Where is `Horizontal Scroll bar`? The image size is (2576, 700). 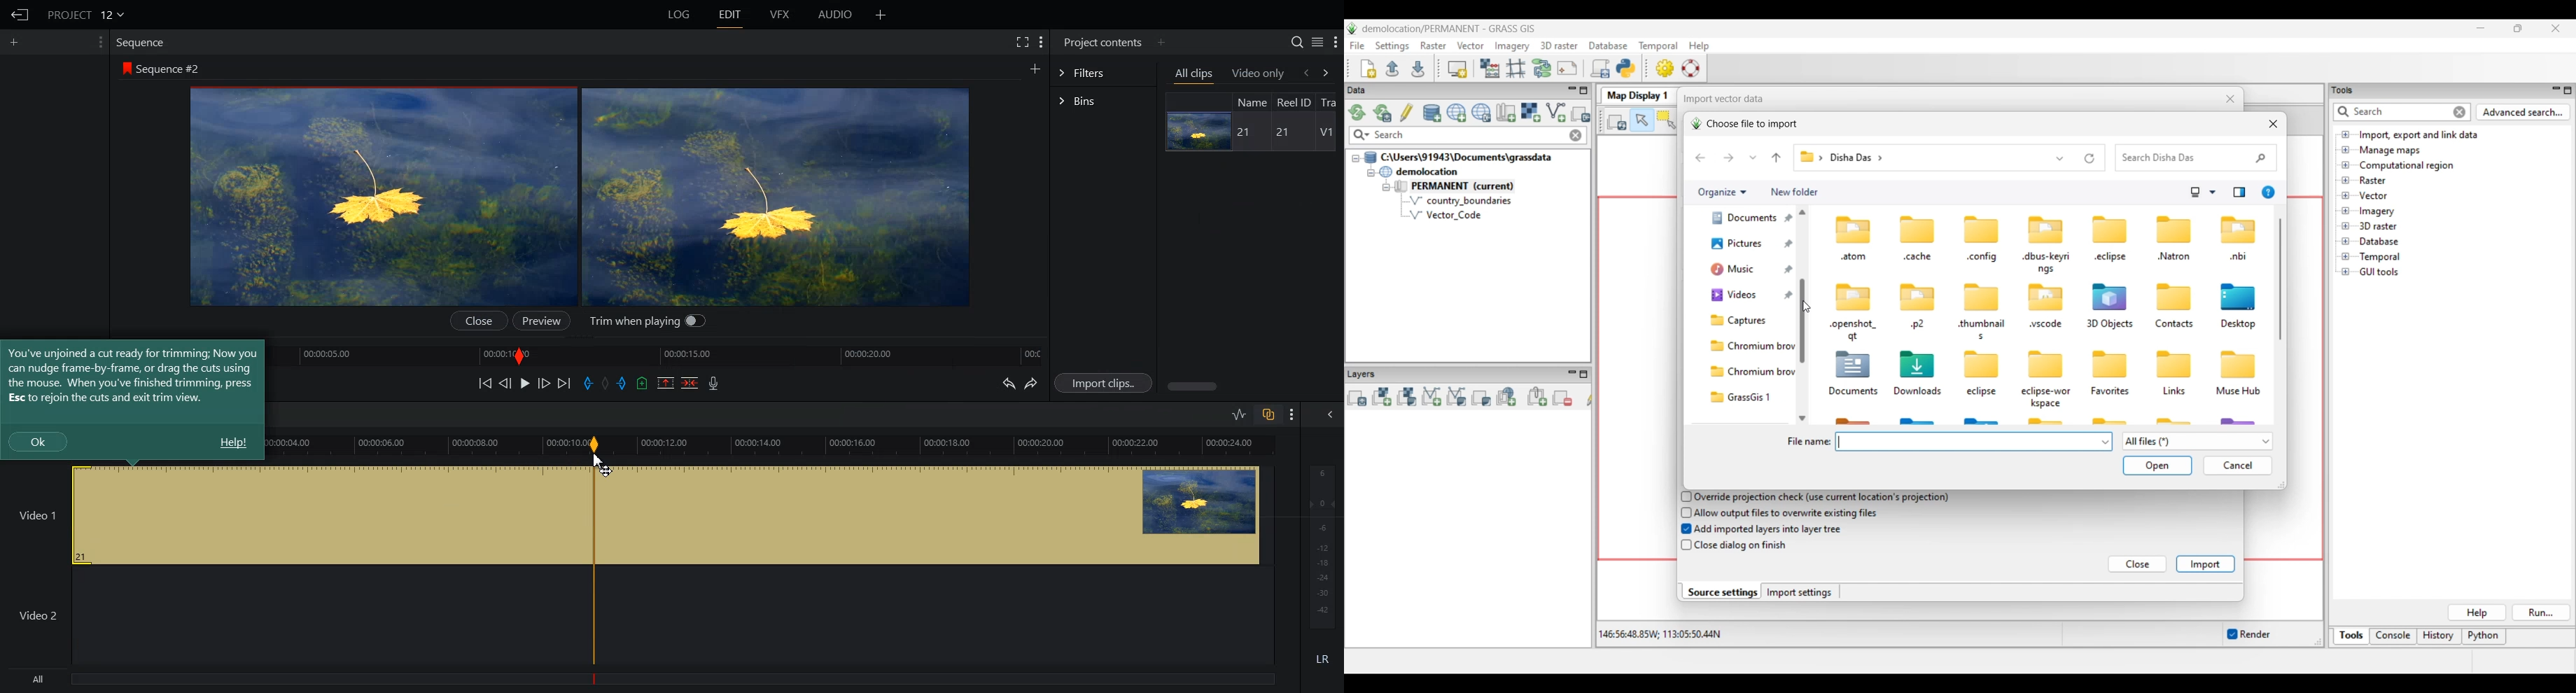 Horizontal Scroll bar is located at coordinates (1252, 386).